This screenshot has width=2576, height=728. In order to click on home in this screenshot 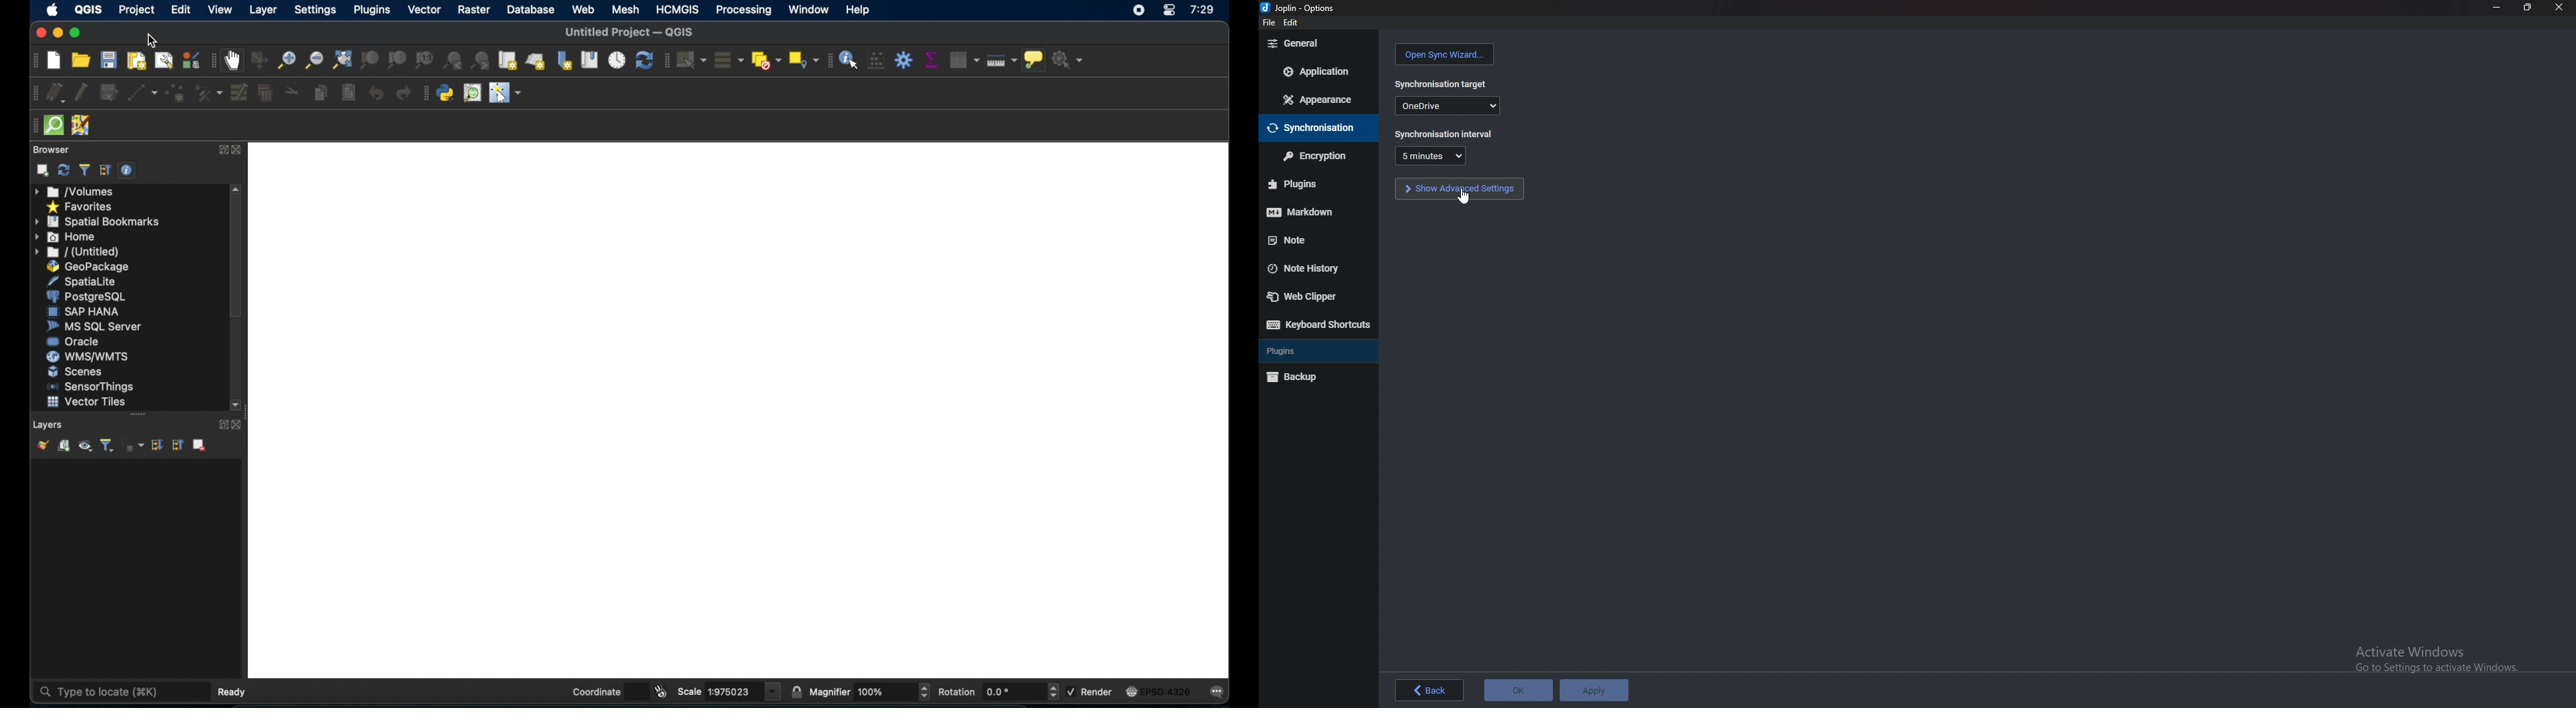, I will do `click(68, 237)`.